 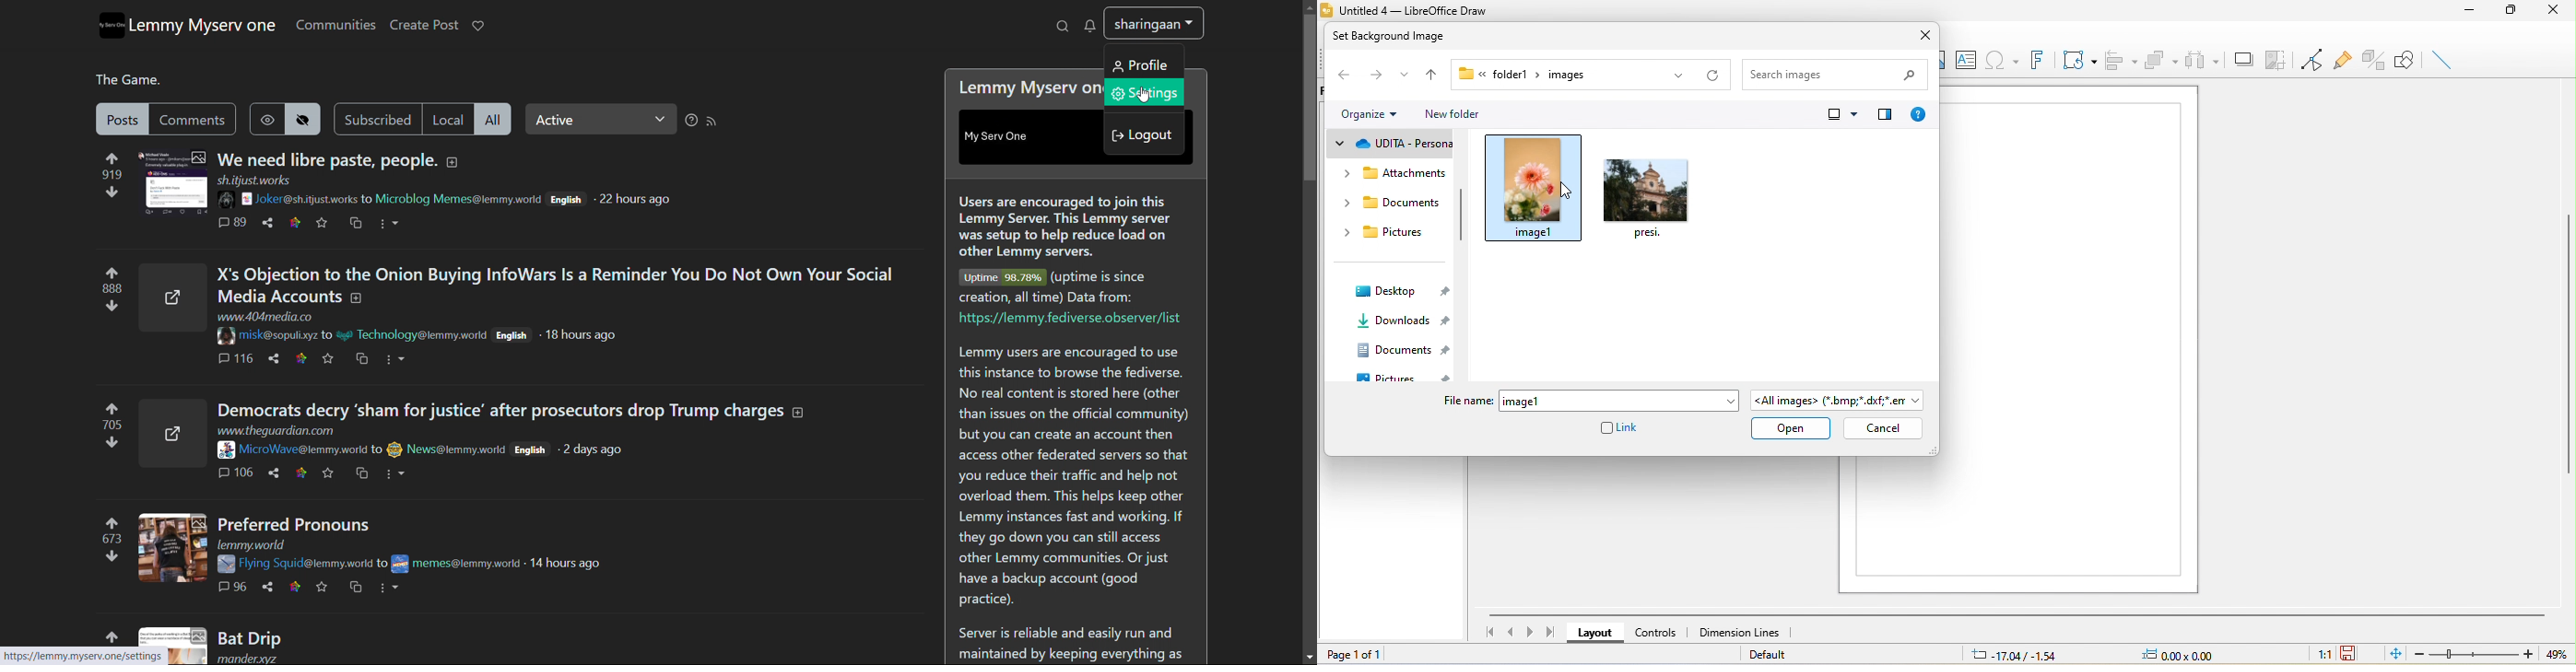 I want to click on new folder, so click(x=1457, y=112).